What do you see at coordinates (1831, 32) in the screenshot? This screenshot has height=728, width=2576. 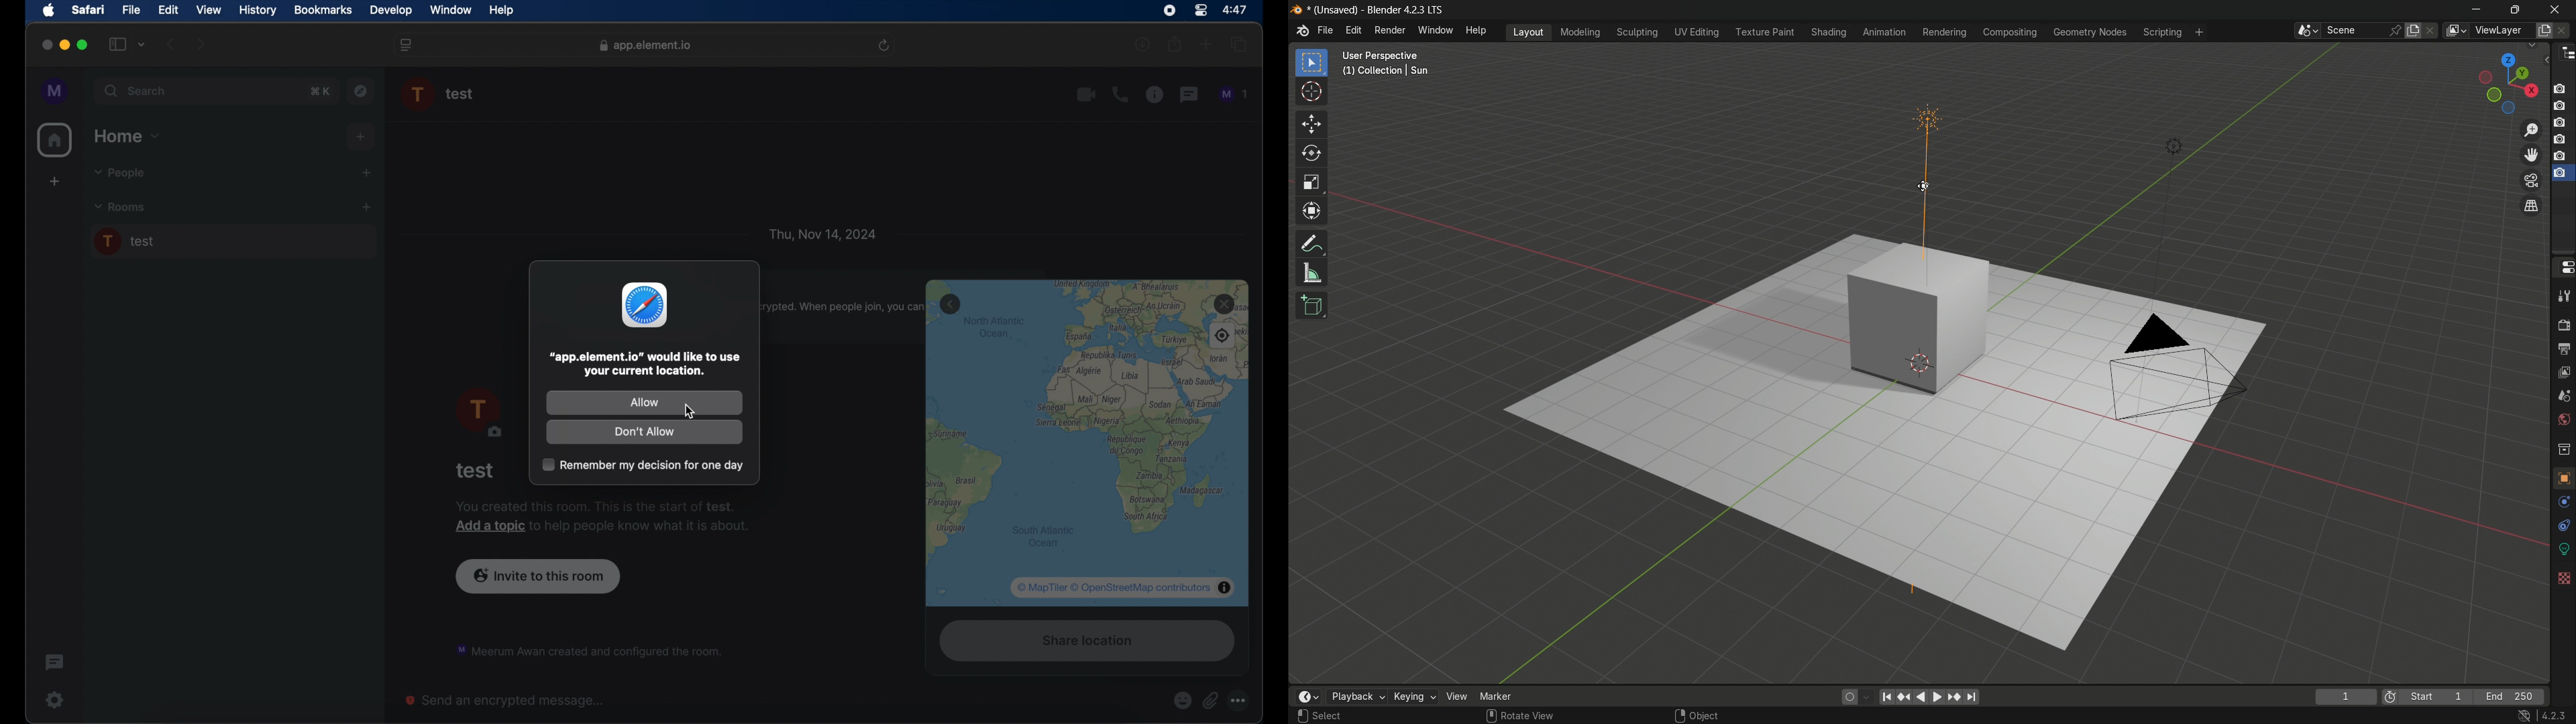 I see `shading` at bounding box center [1831, 32].